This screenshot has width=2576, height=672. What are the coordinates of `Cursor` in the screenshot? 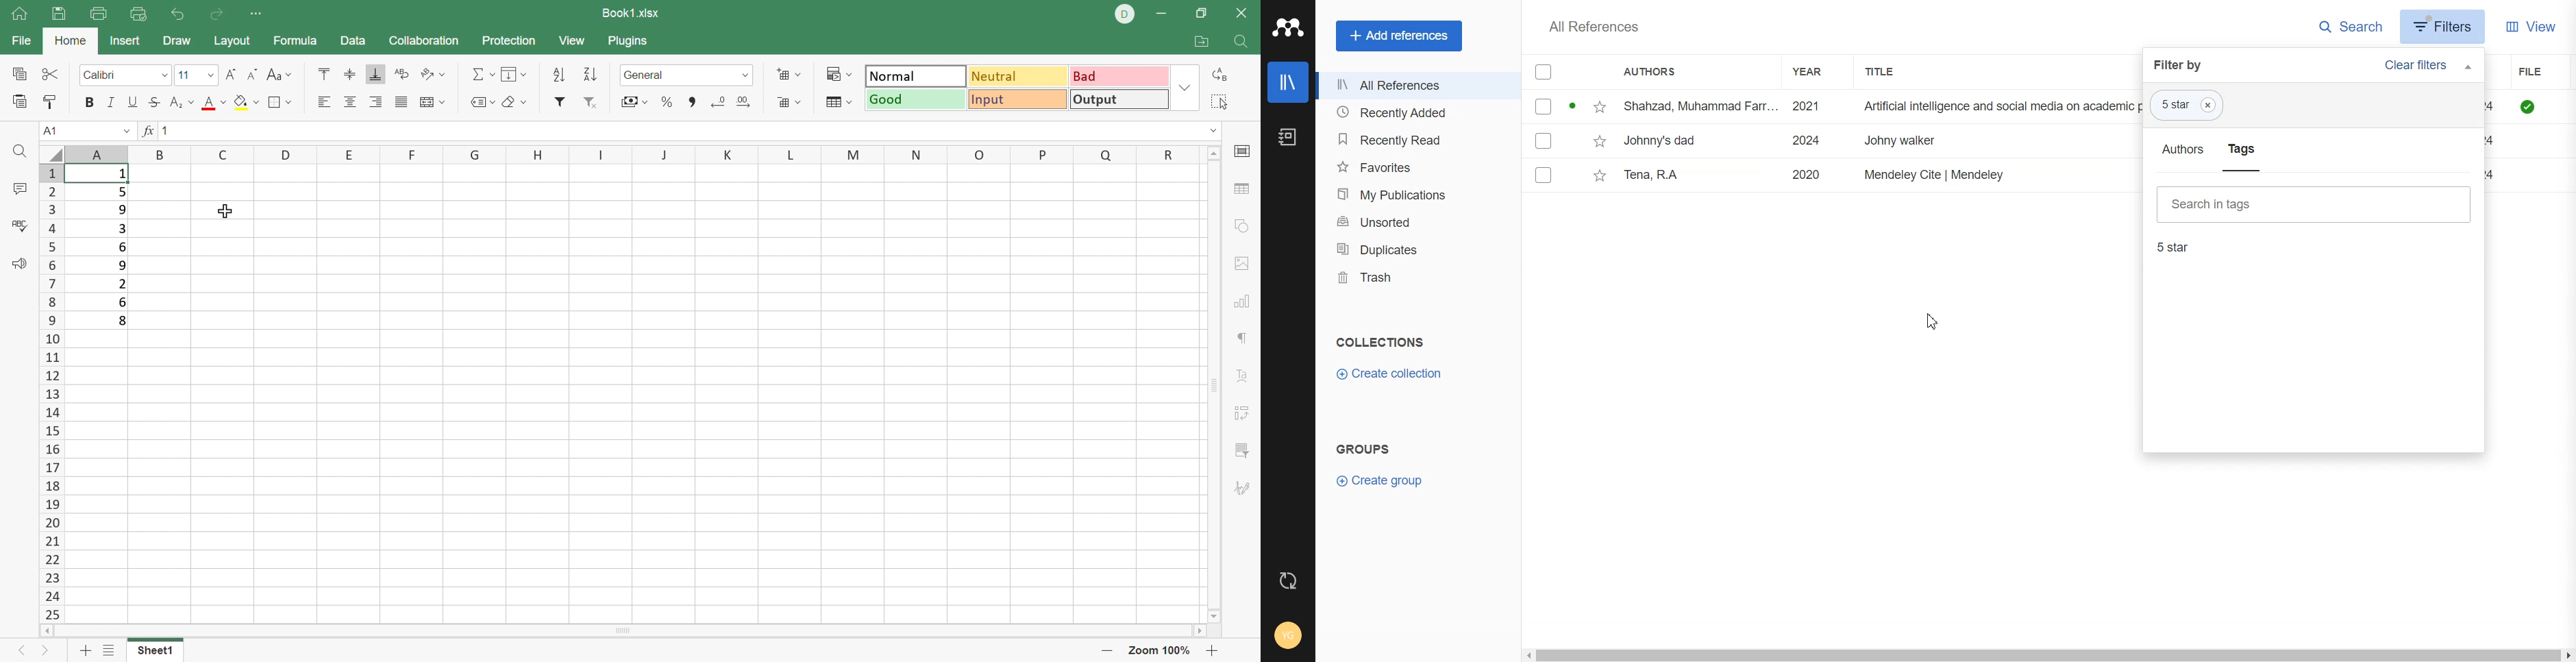 It's located at (1929, 321).